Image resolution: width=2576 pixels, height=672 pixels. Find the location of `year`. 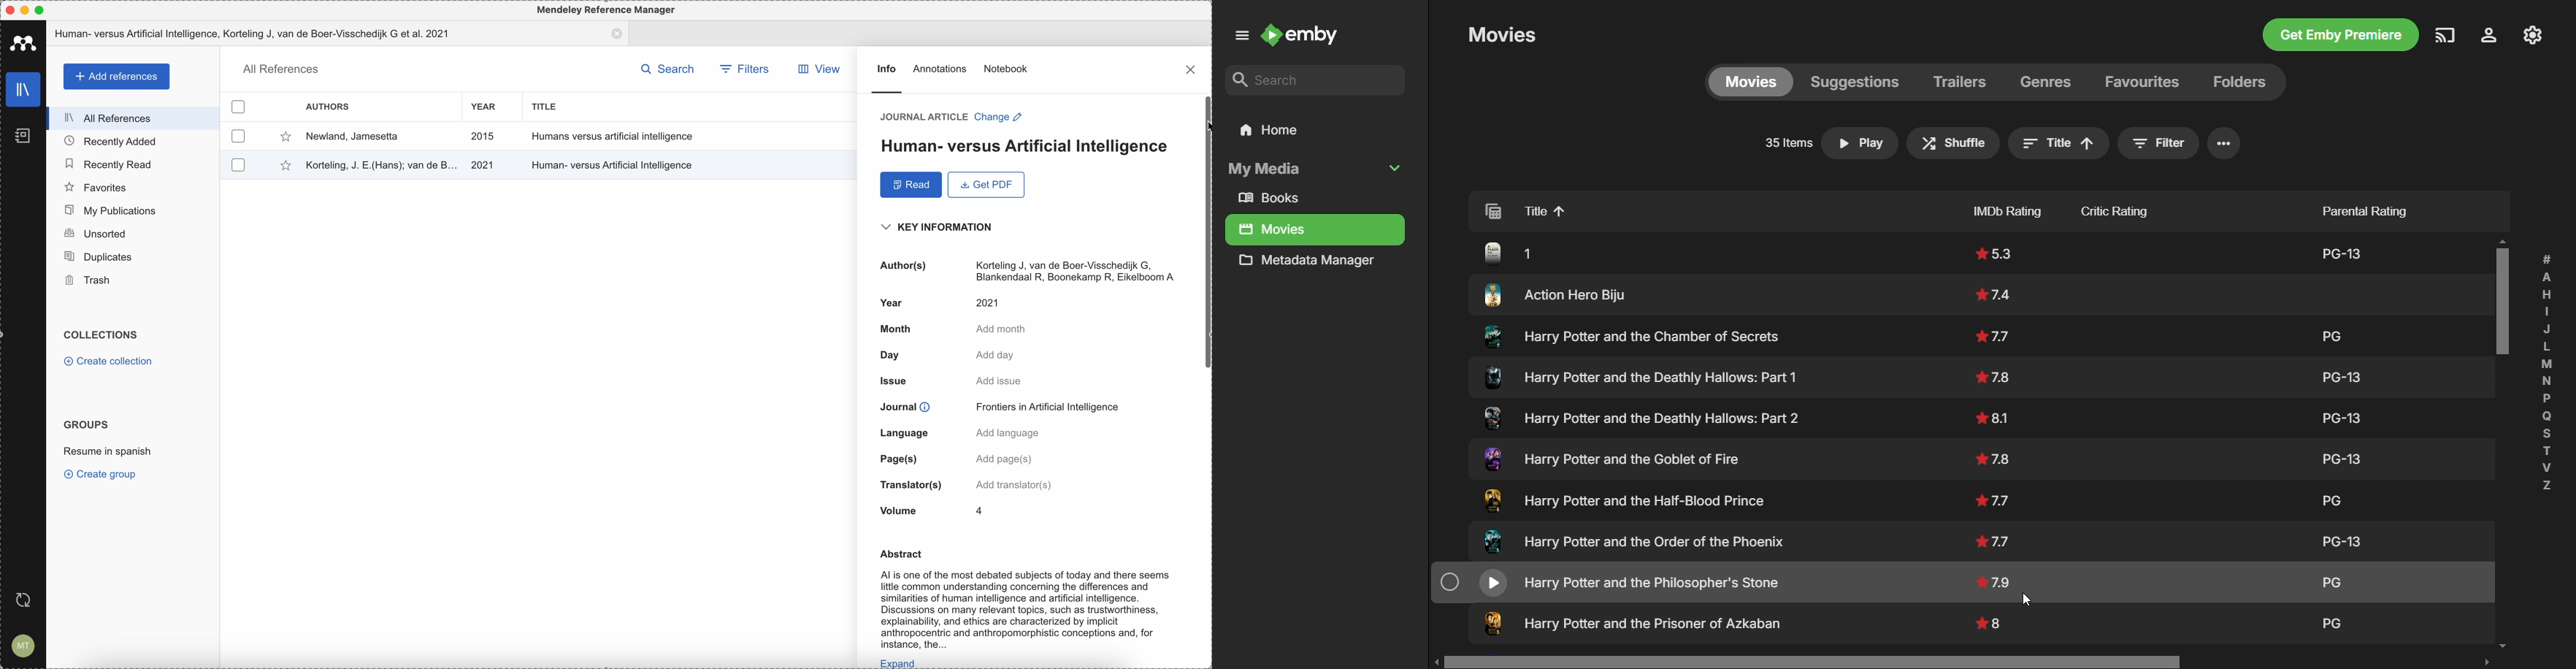

year is located at coordinates (483, 107).